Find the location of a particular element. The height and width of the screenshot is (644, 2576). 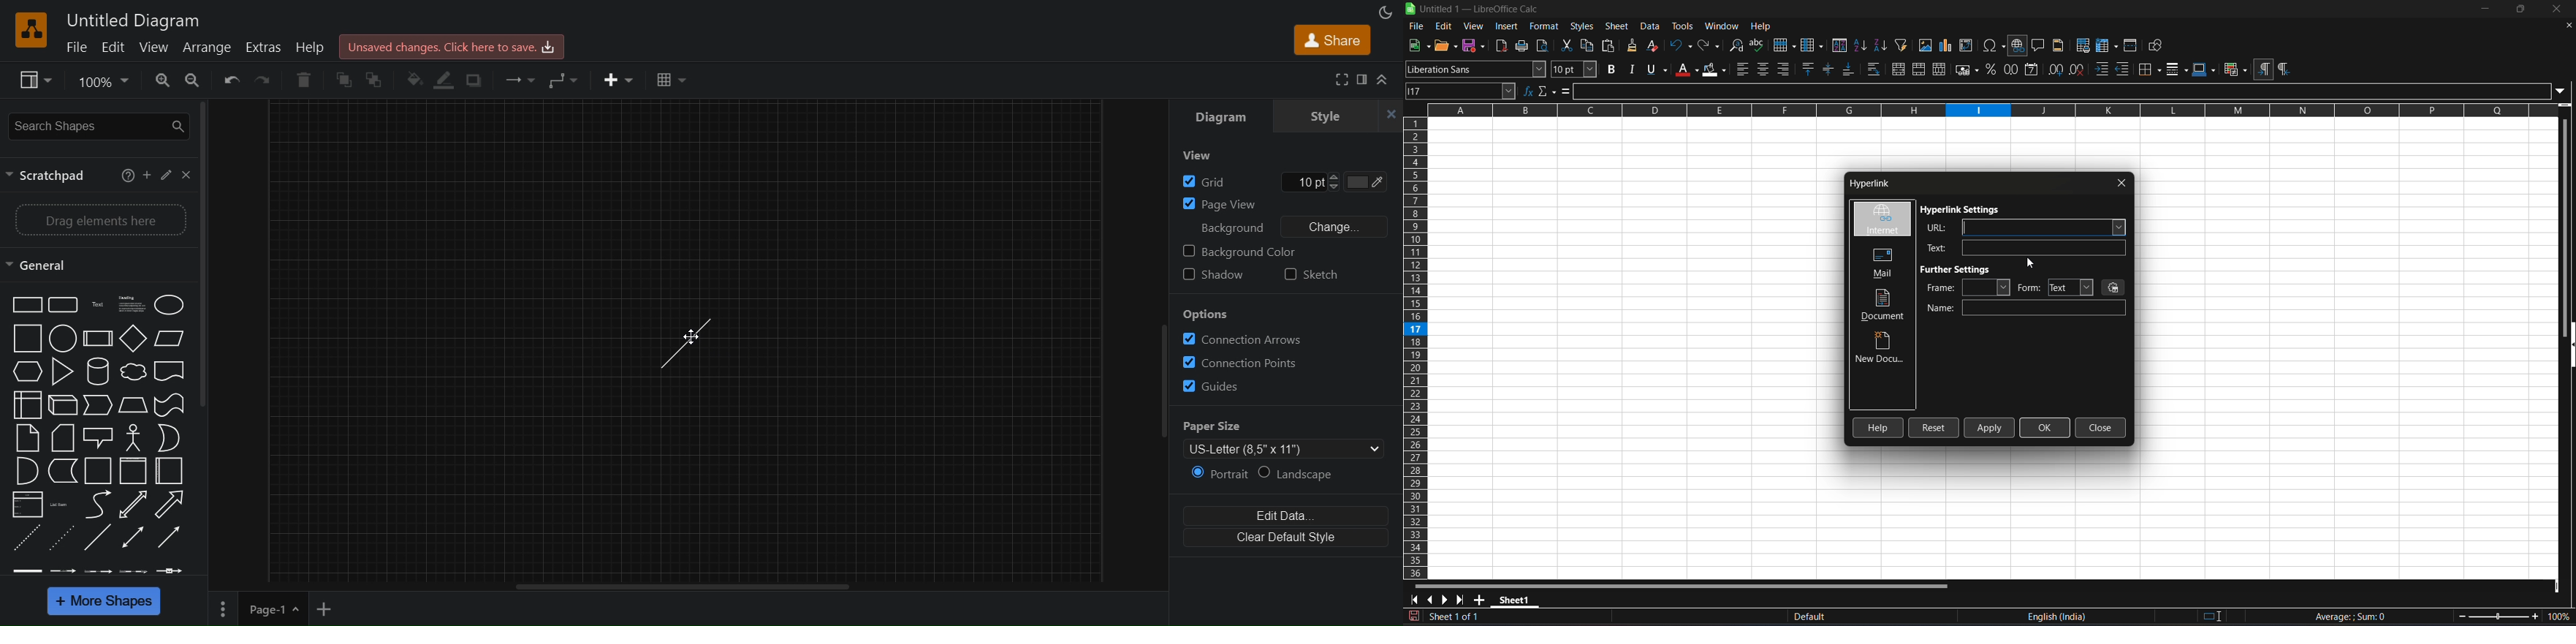

scroll to next sheet  is located at coordinates (1444, 600).